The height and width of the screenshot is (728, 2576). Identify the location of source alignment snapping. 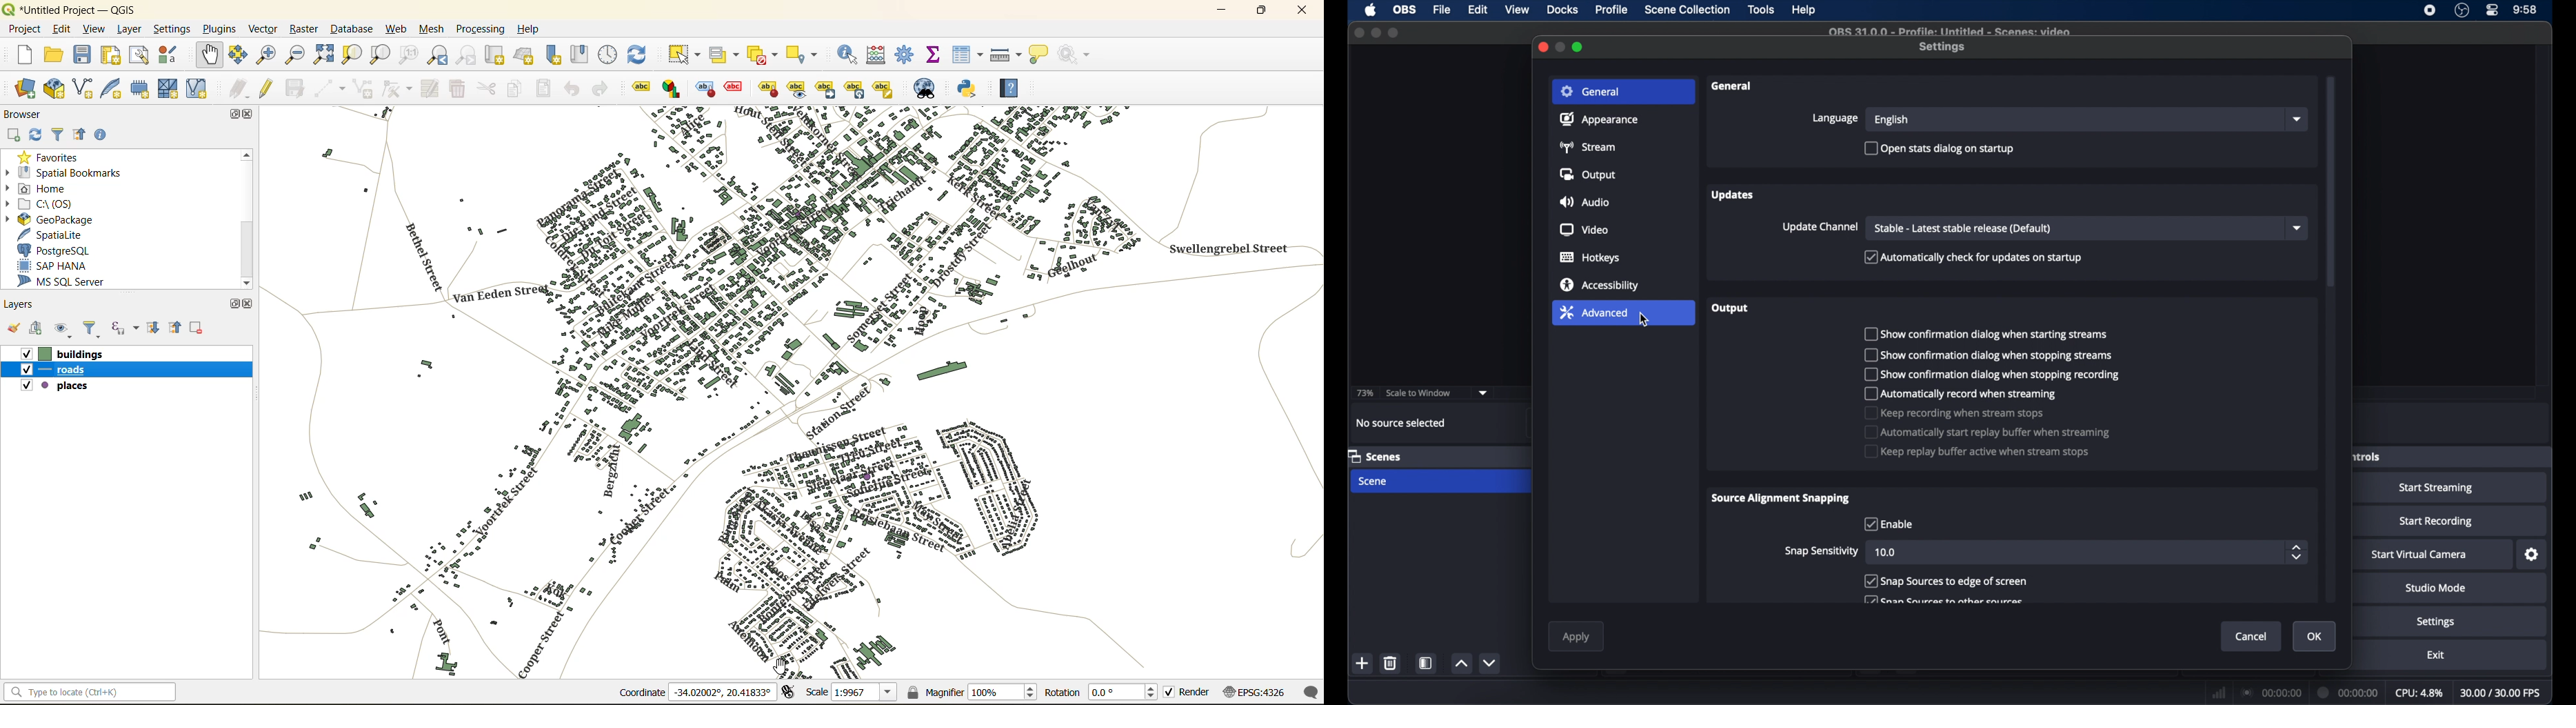
(1781, 498).